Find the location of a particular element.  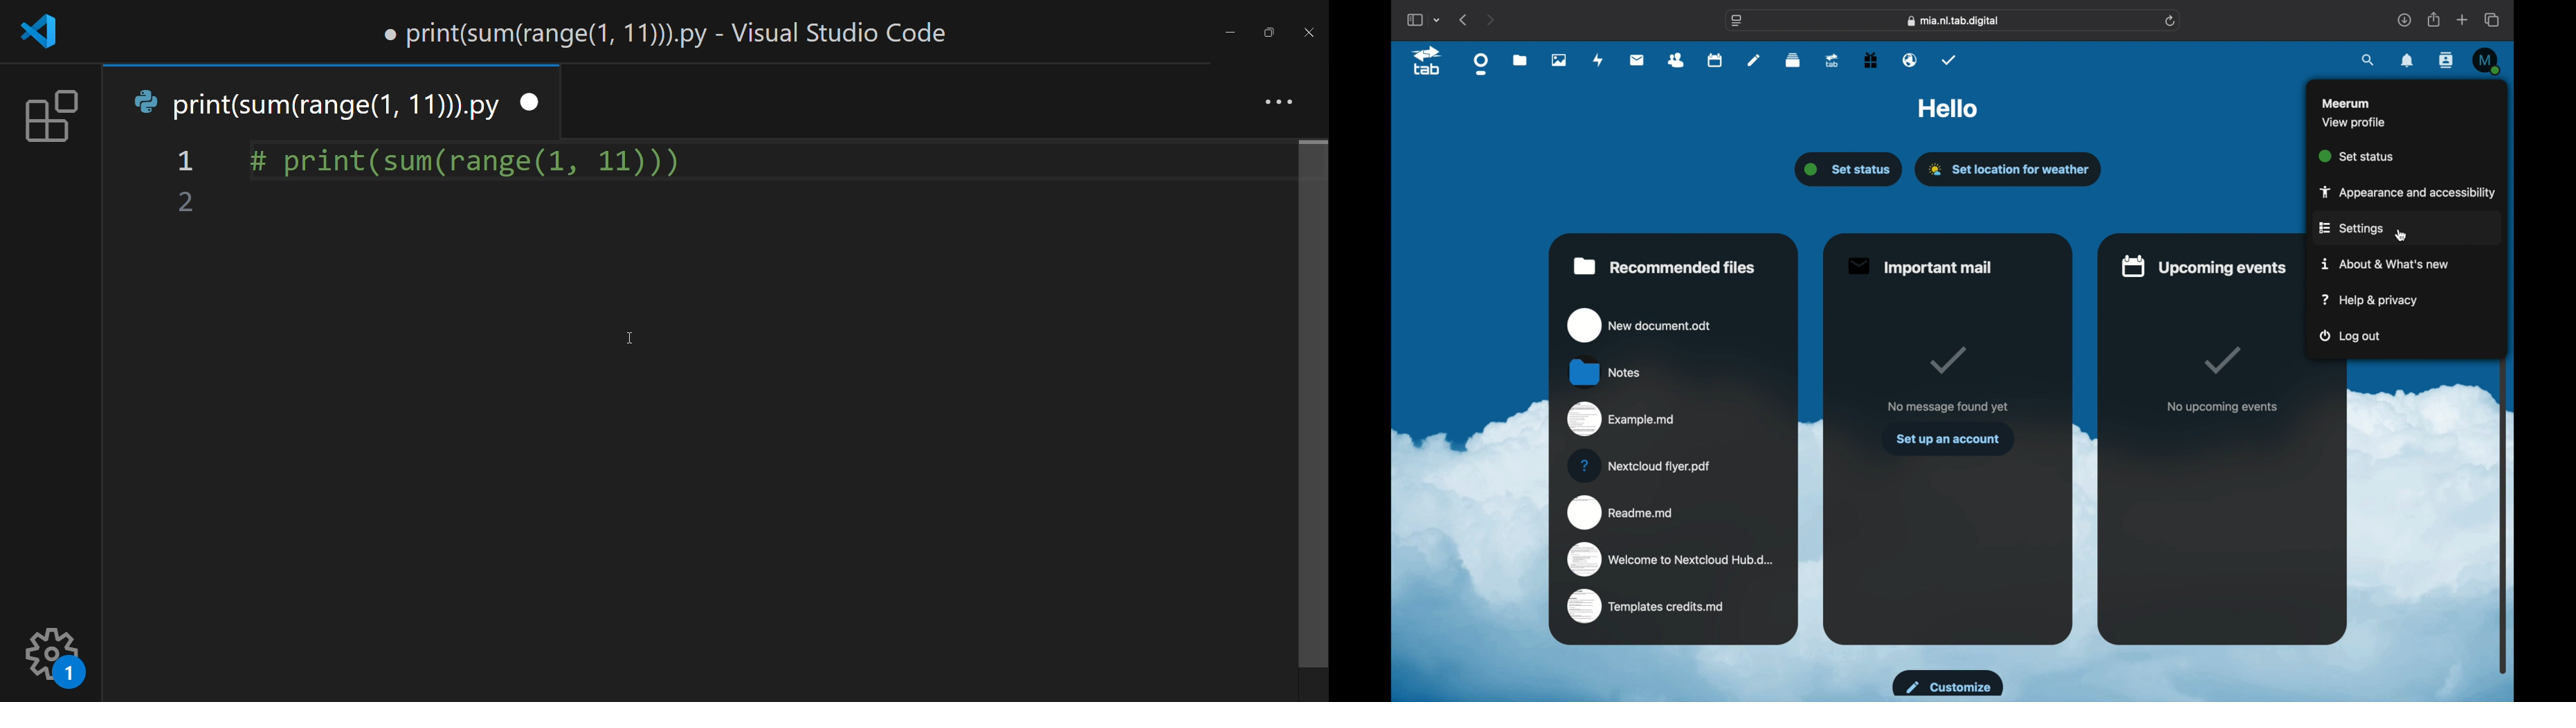

example.md is located at coordinates (1623, 419).